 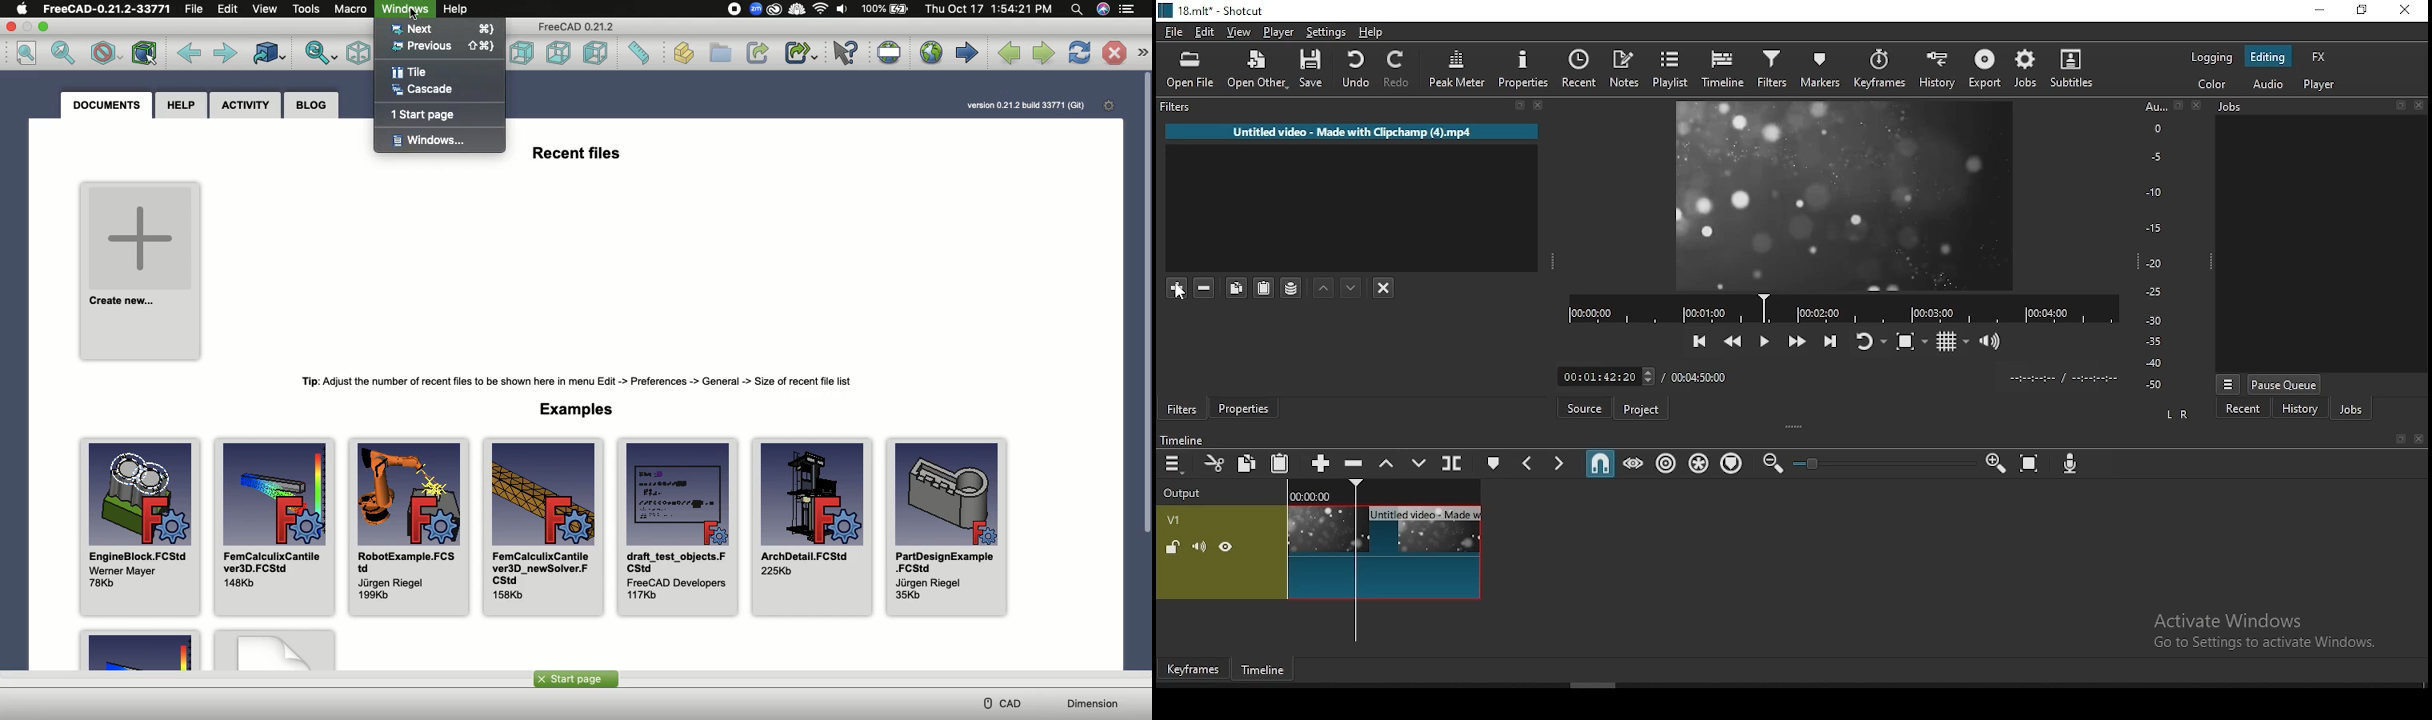 I want to click on editing, so click(x=2267, y=57).